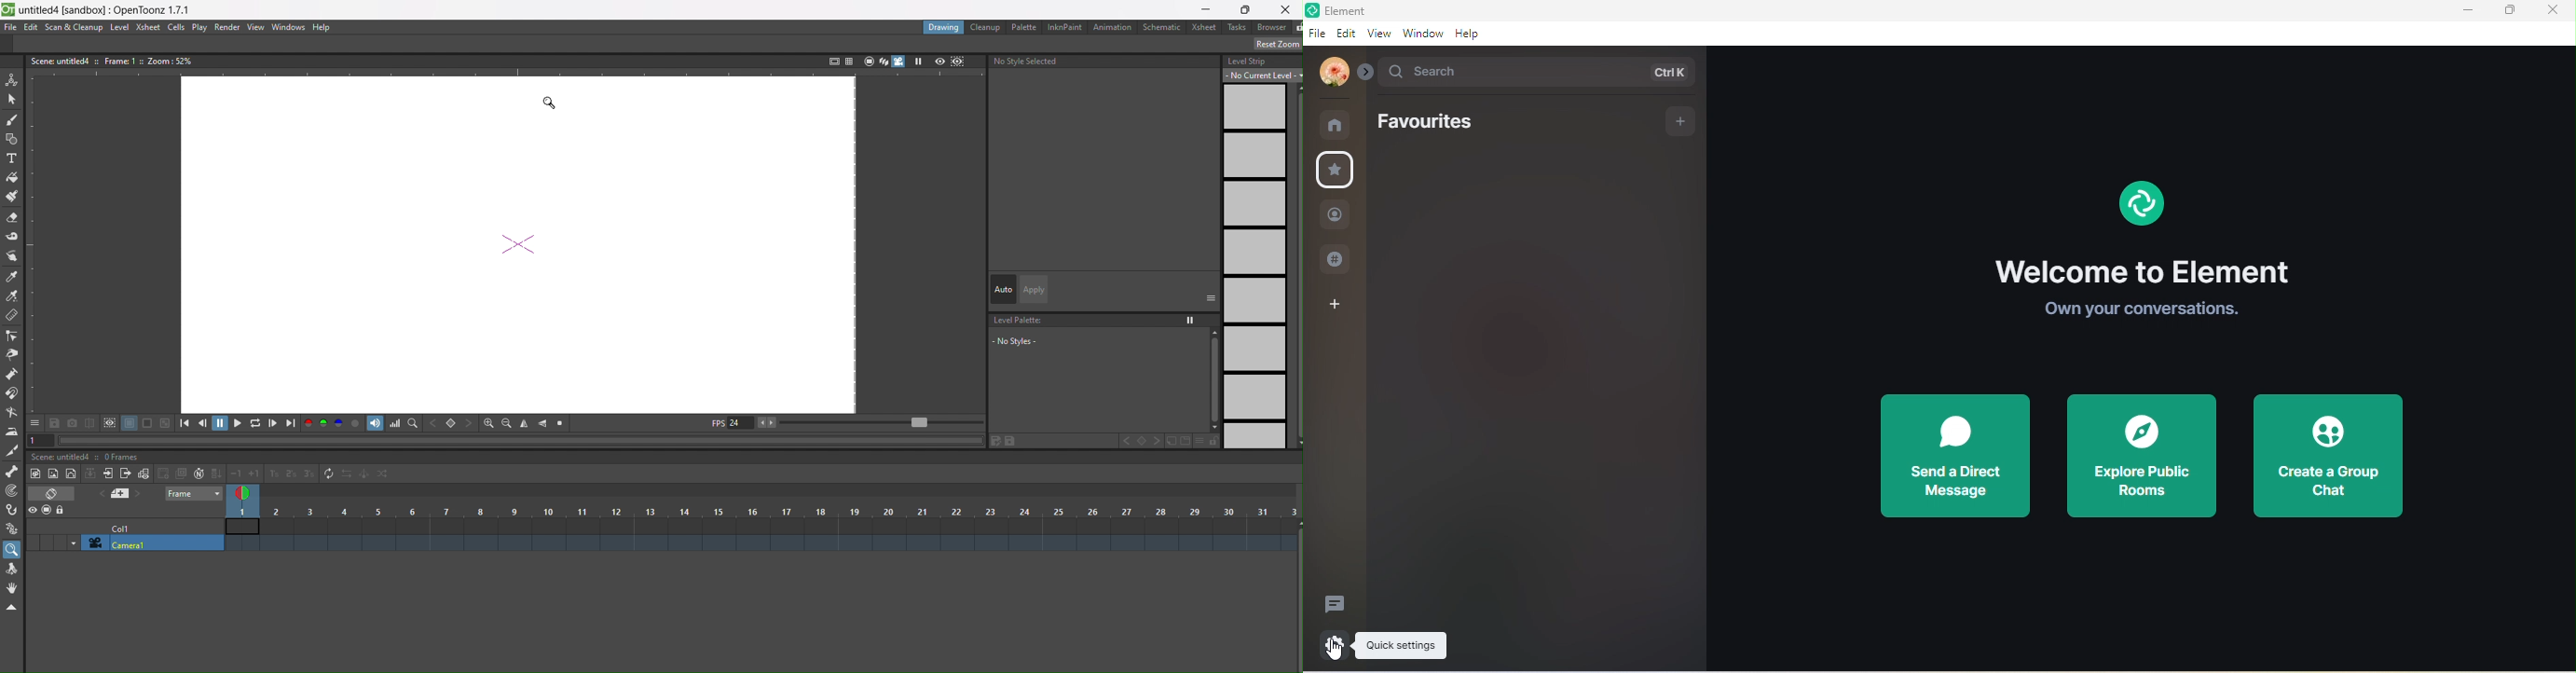 The width and height of the screenshot is (2576, 700). Describe the element at coordinates (148, 27) in the screenshot. I see `xsheet` at that location.